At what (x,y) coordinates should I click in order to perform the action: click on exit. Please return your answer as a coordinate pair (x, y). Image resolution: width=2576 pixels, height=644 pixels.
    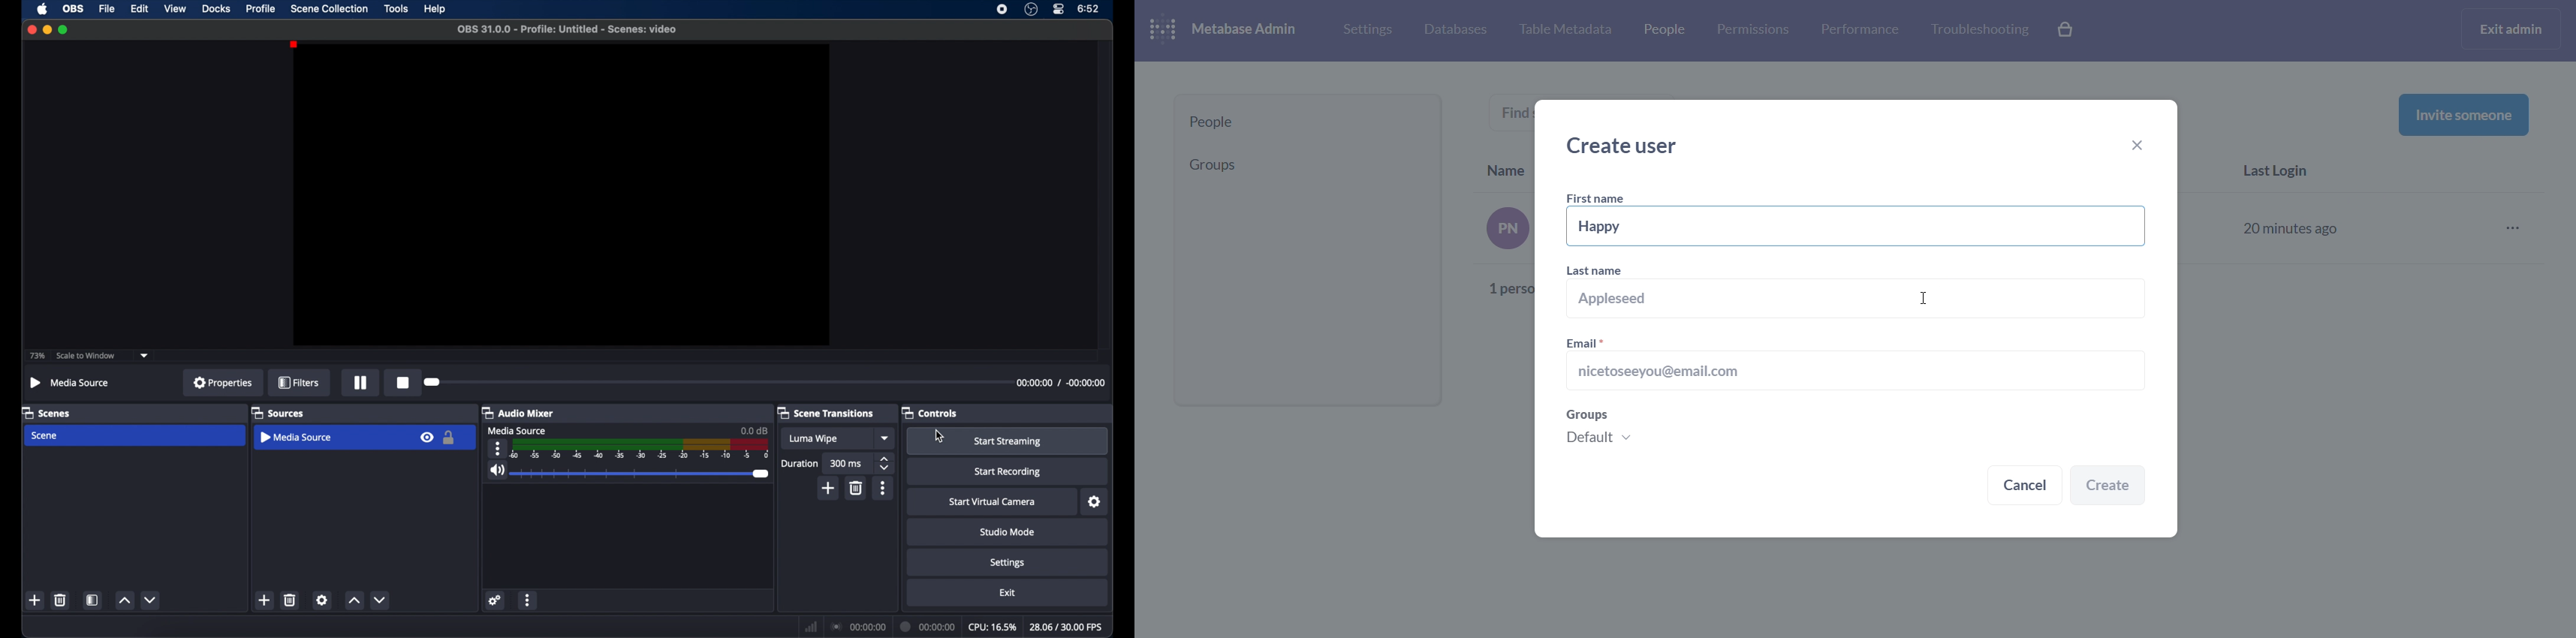
    Looking at the image, I should click on (1008, 593).